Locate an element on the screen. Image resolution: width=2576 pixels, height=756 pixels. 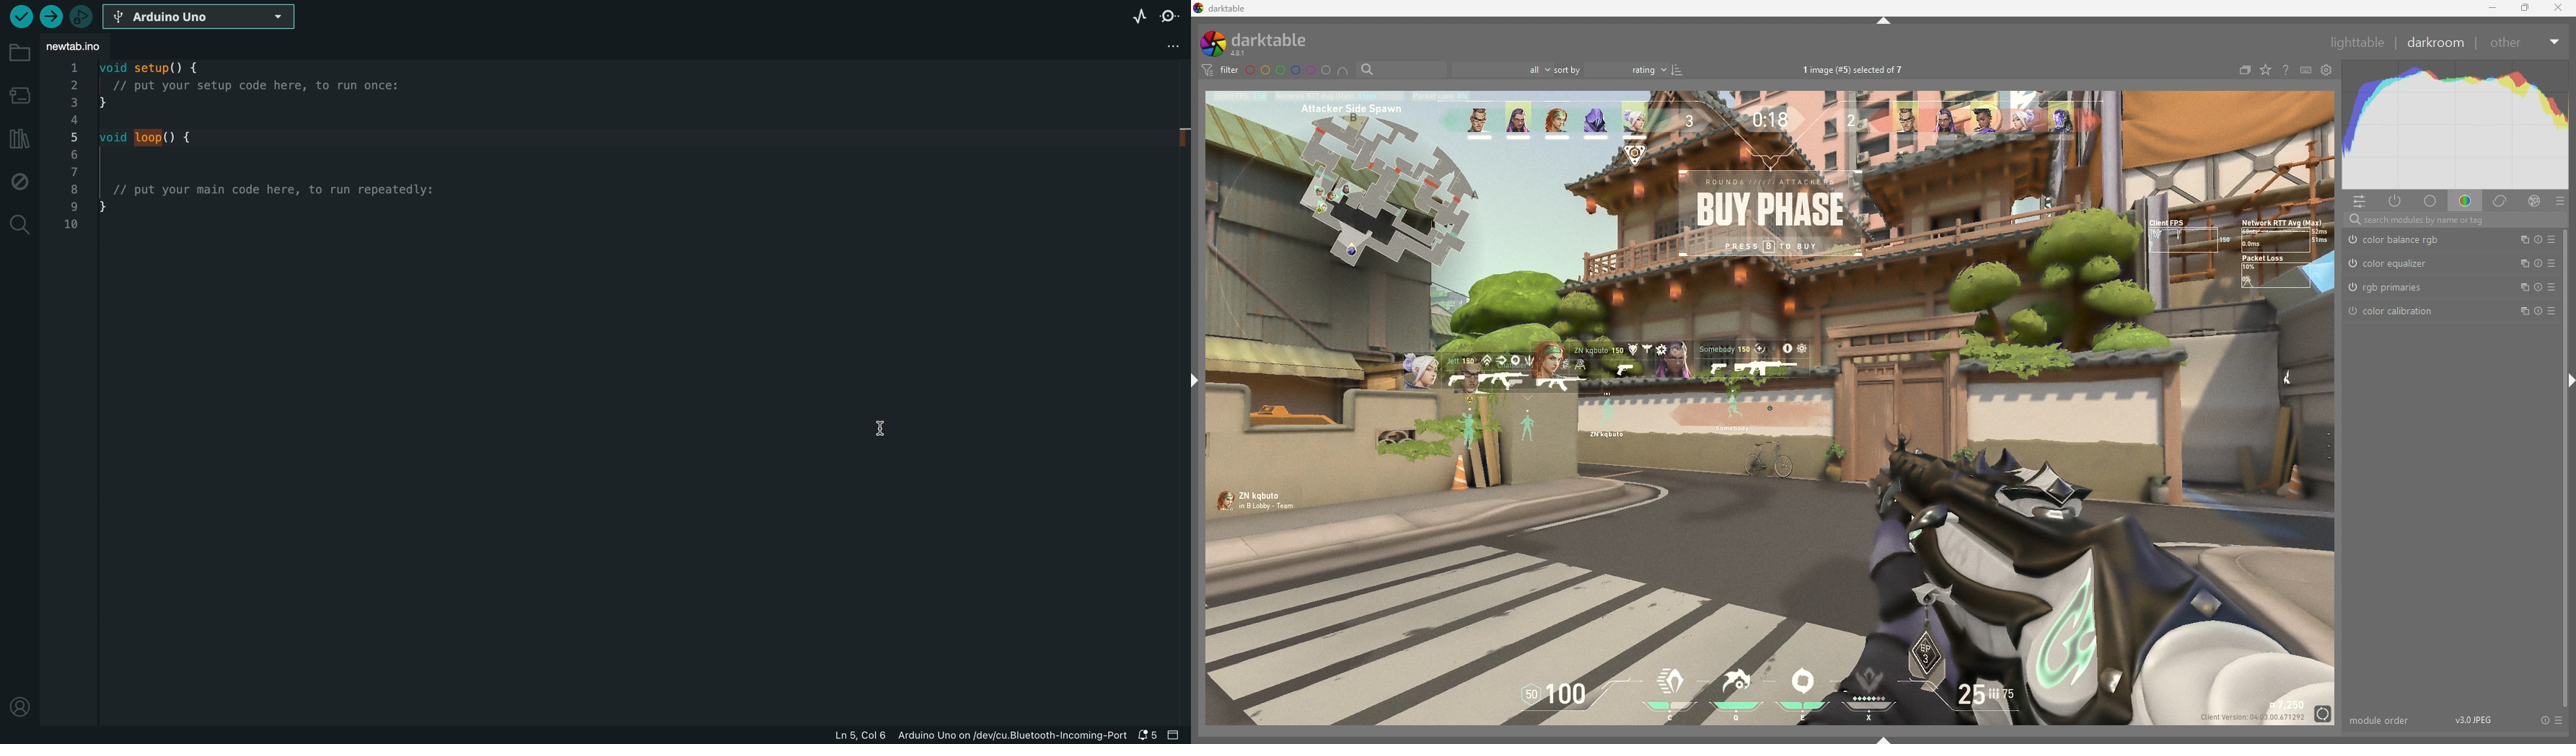
multiple instances action is located at coordinates (2522, 311).